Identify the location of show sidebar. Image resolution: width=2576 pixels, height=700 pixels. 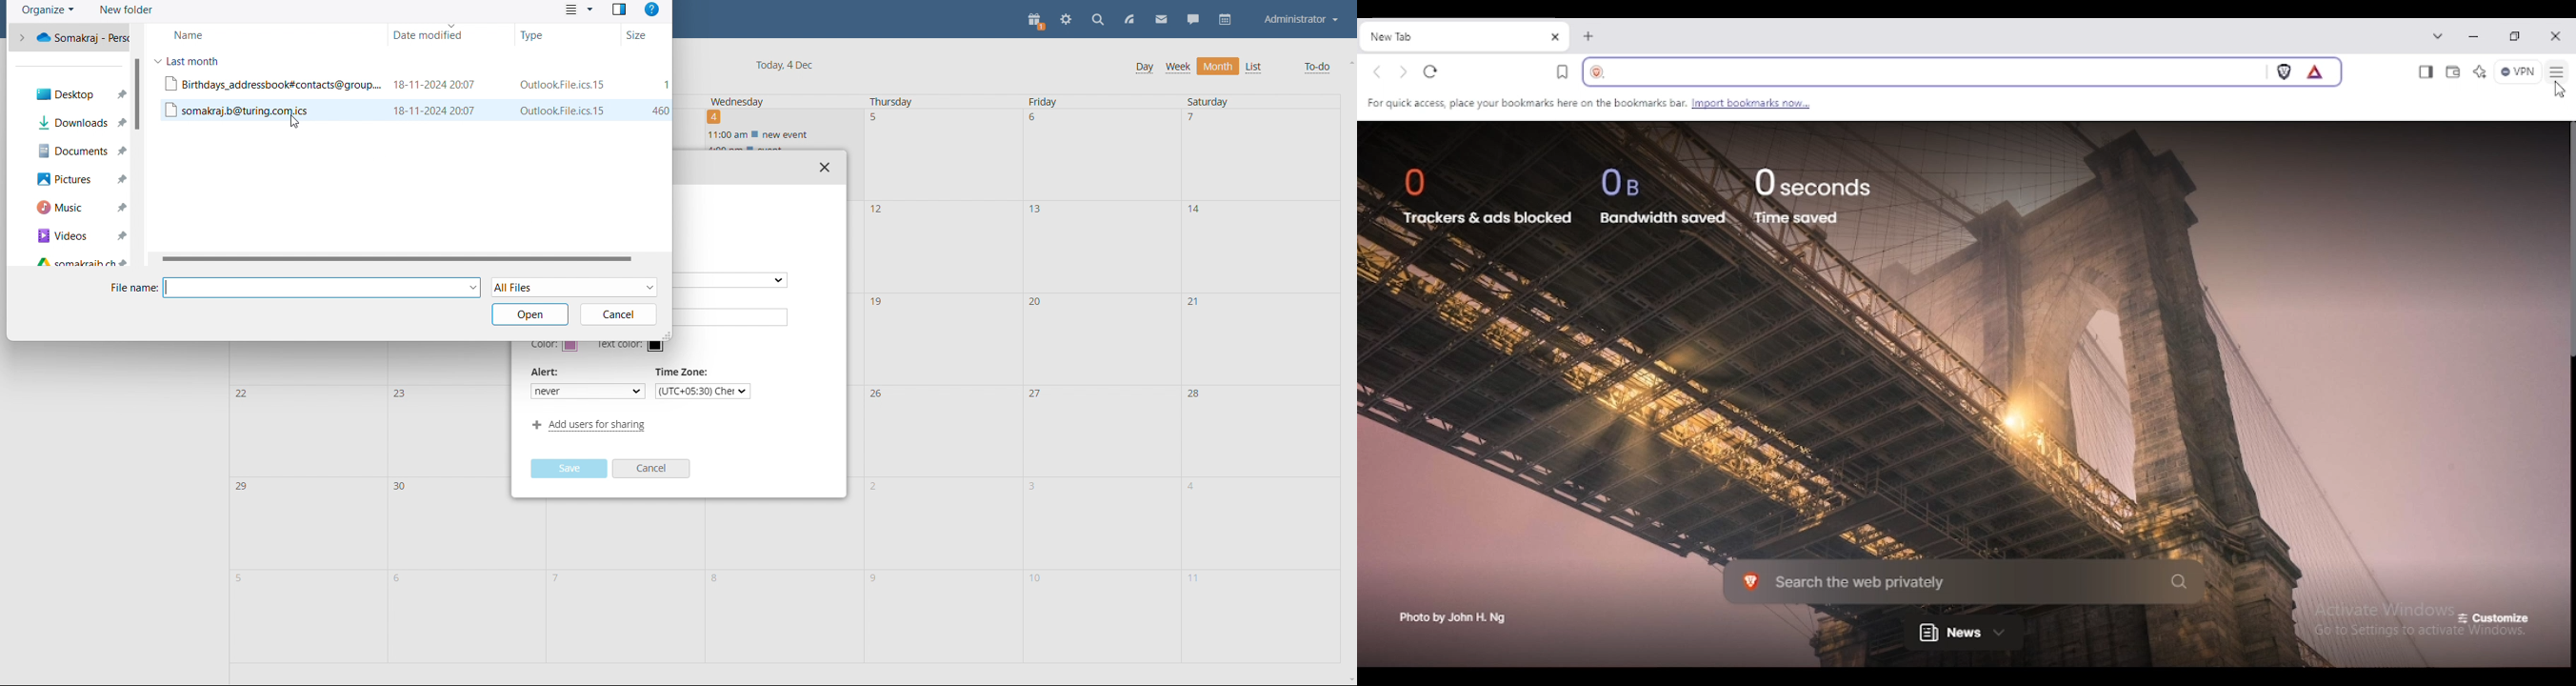
(2426, 72).